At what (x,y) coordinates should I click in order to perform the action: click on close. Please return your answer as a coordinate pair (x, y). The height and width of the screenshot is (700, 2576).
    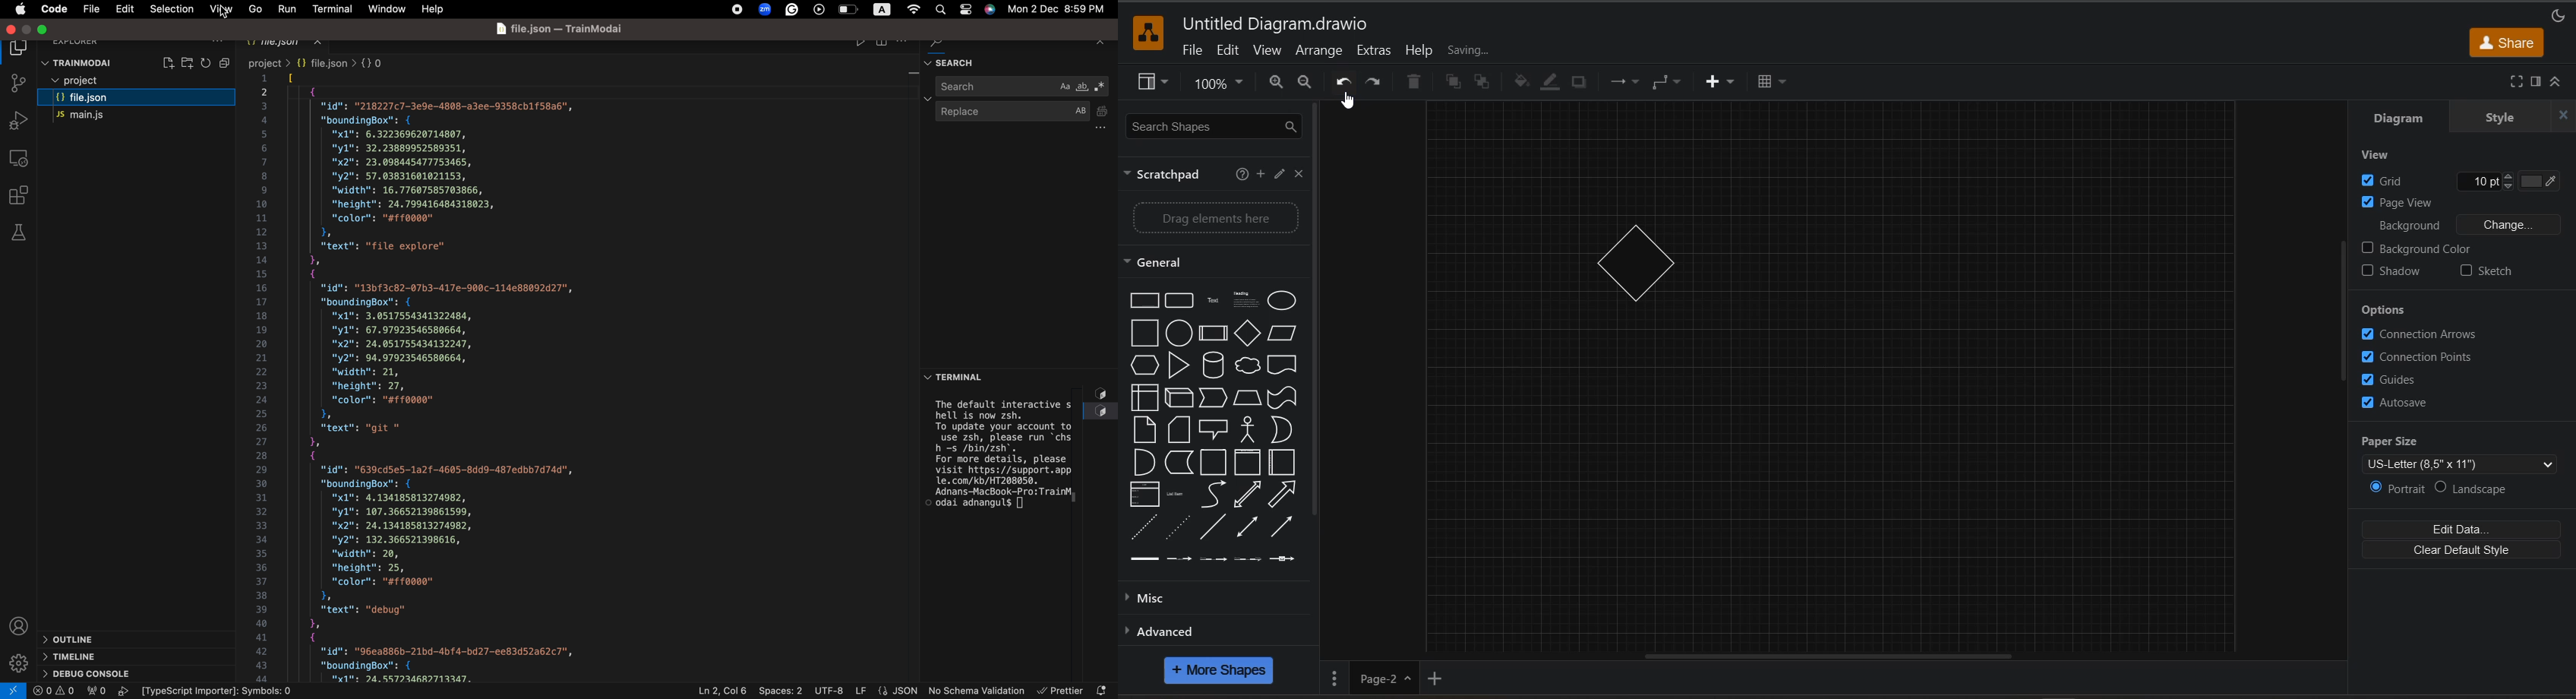
    Looking at the image, I should click on (1296, 176).